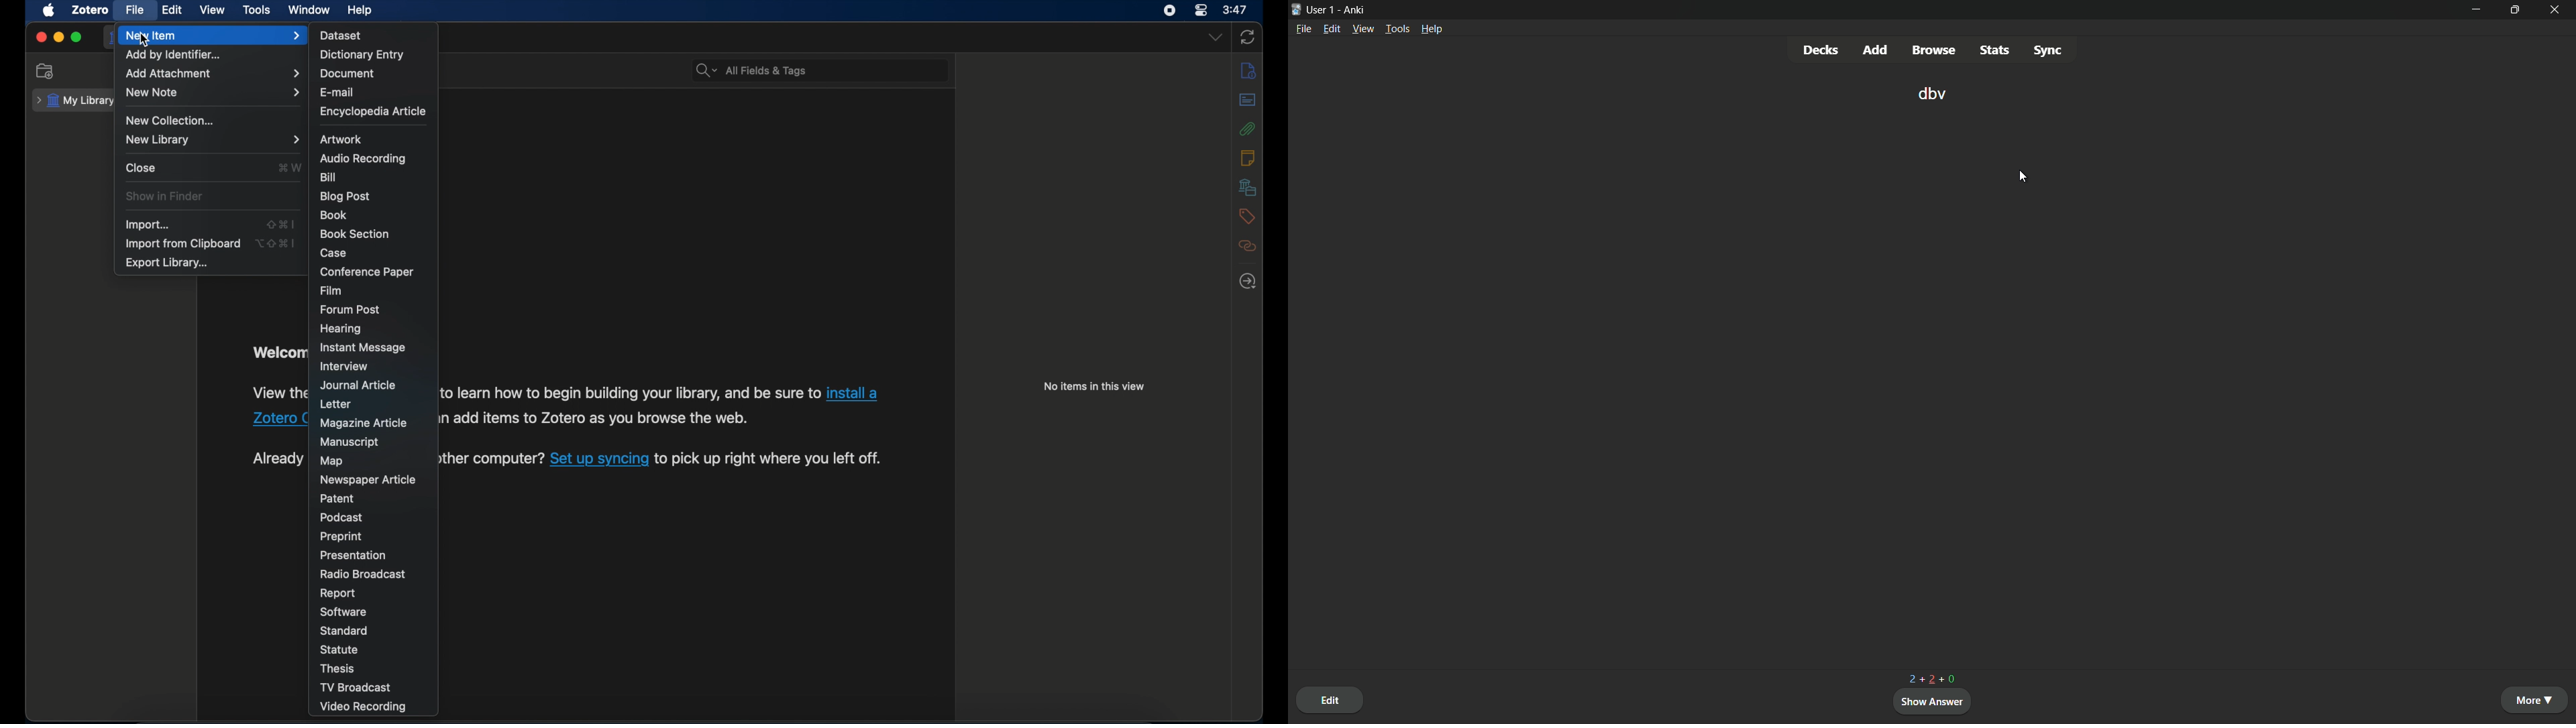 This screenshot has width=2576, height=728. I want to click on help, so click(1432, 28).